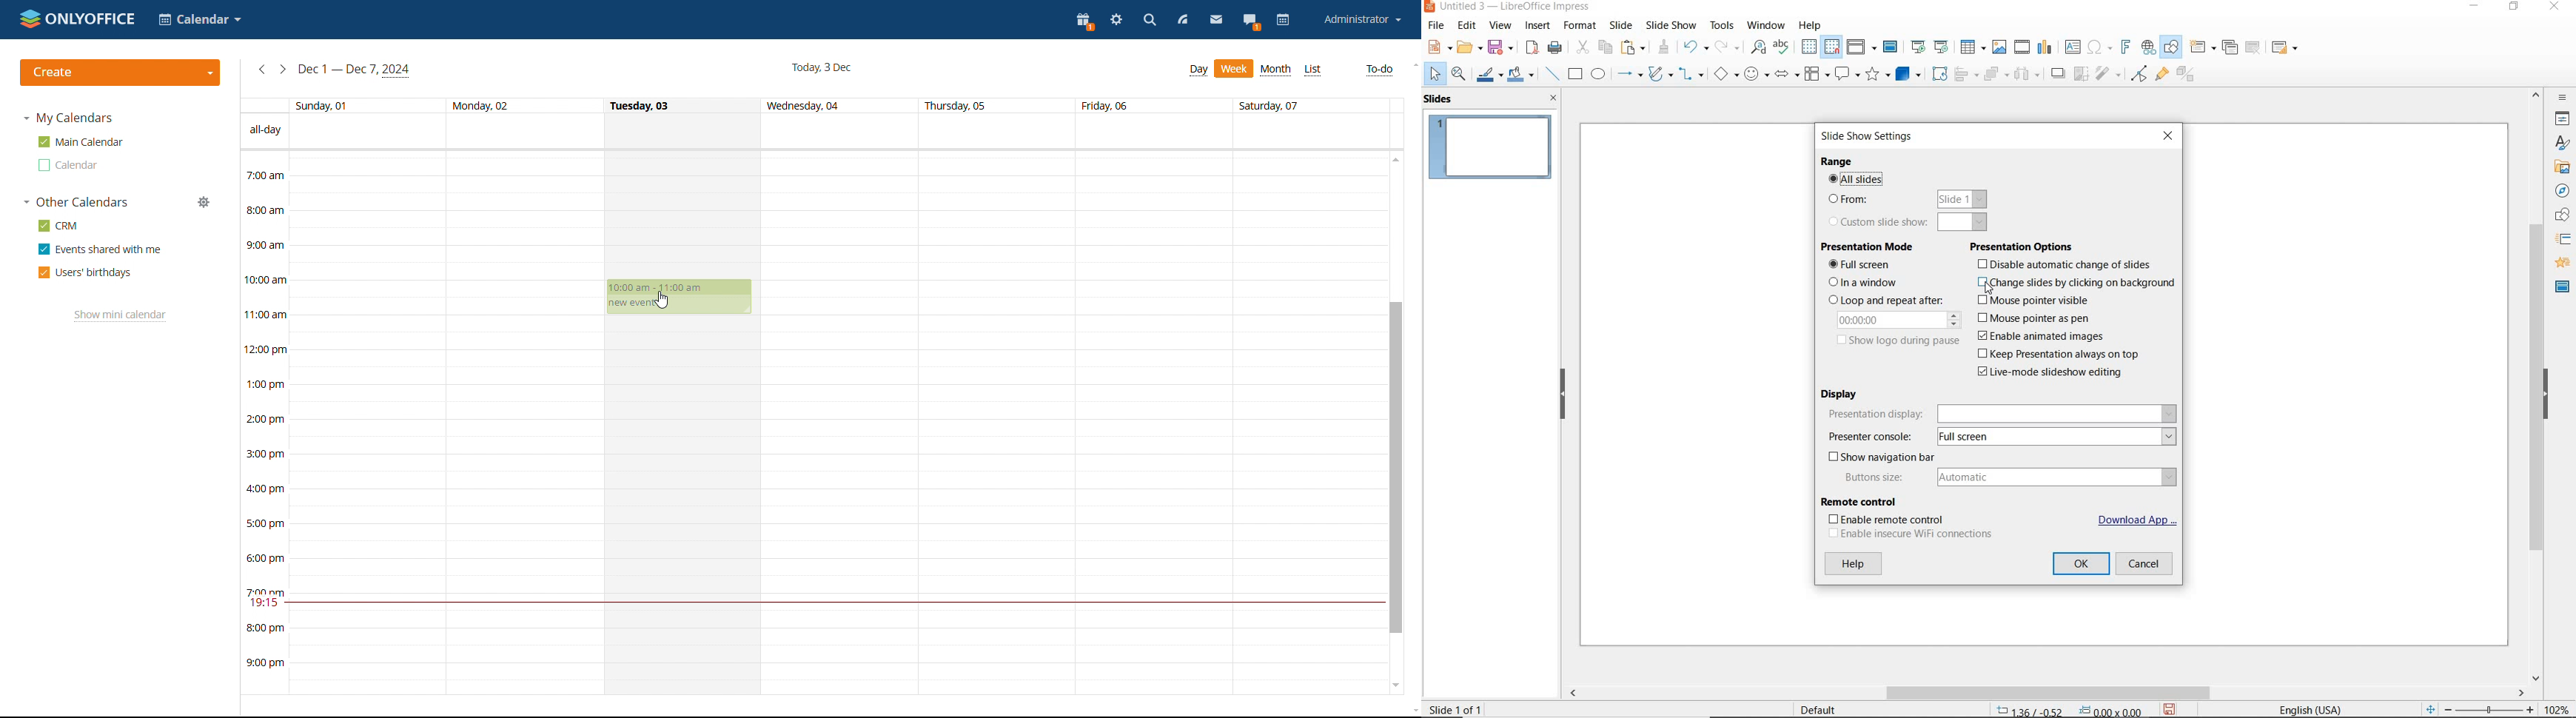  Describe the element at coordinates (1765, 25) in the screenshot. I see `WINDOW` at that location.